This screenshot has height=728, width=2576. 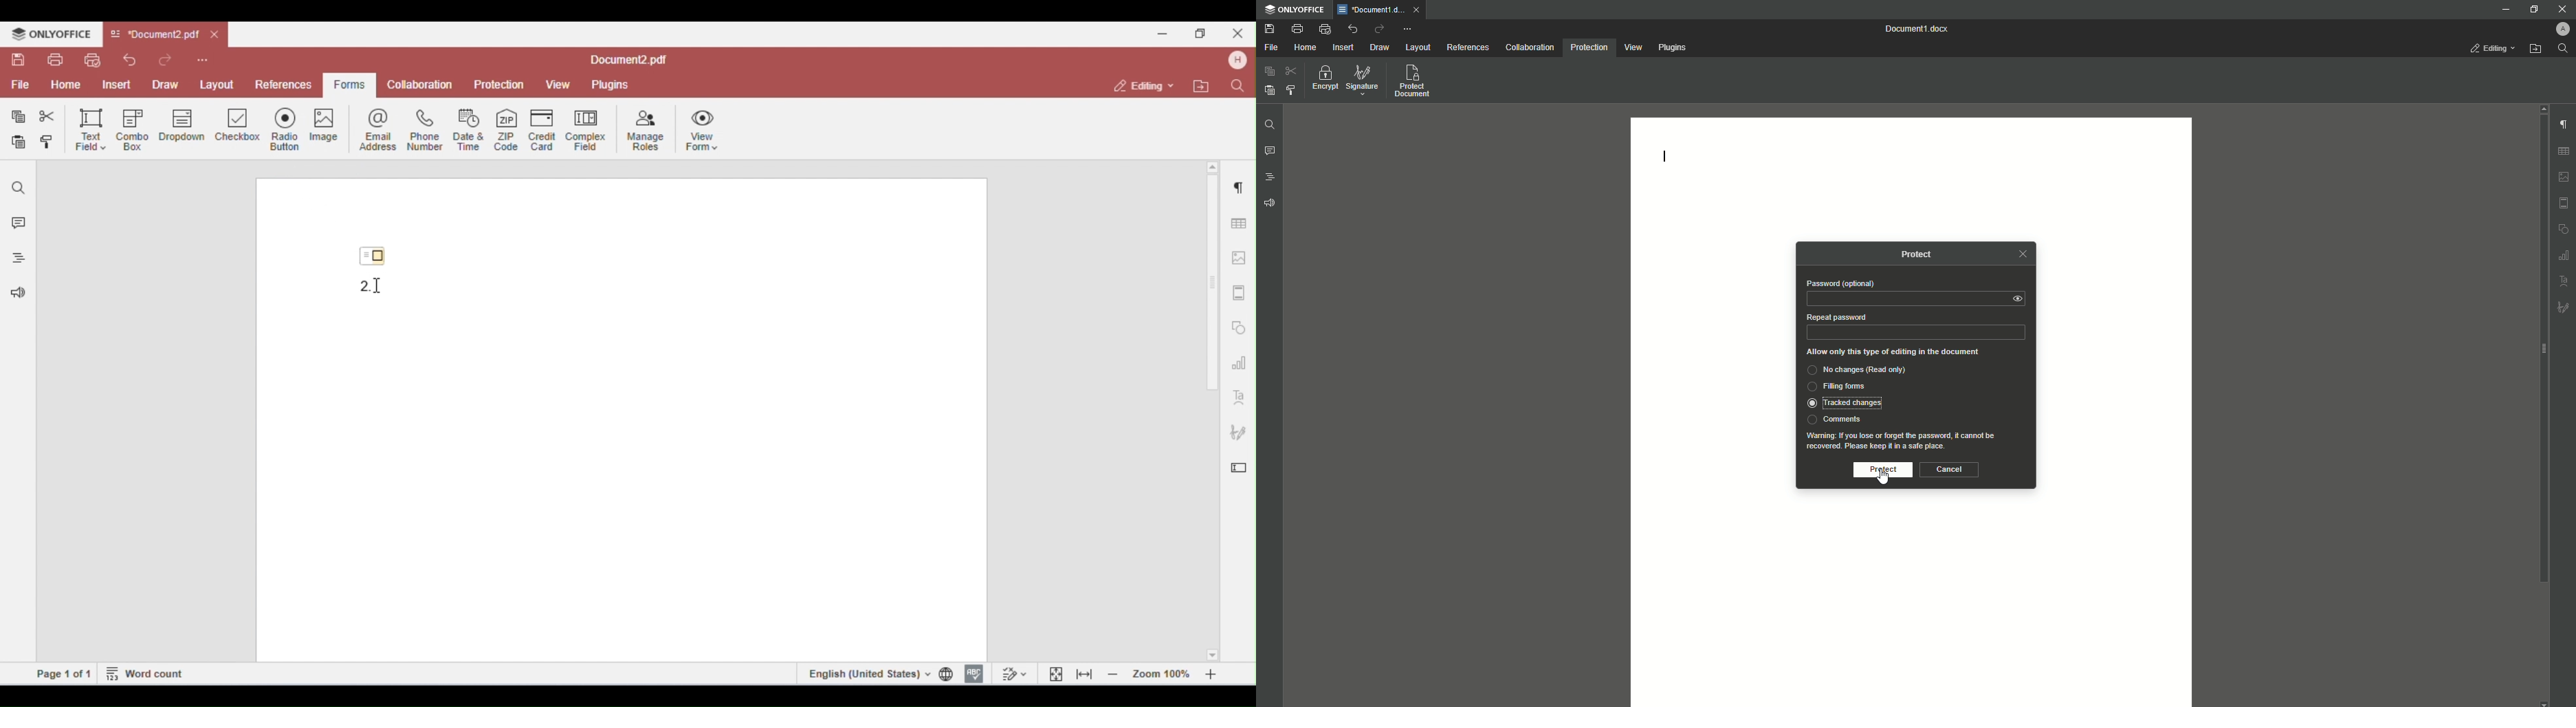 What do you see at coordinates (2542, 701) in the screenshot?
I see `scroll down` at bounding box center [2542, 701].